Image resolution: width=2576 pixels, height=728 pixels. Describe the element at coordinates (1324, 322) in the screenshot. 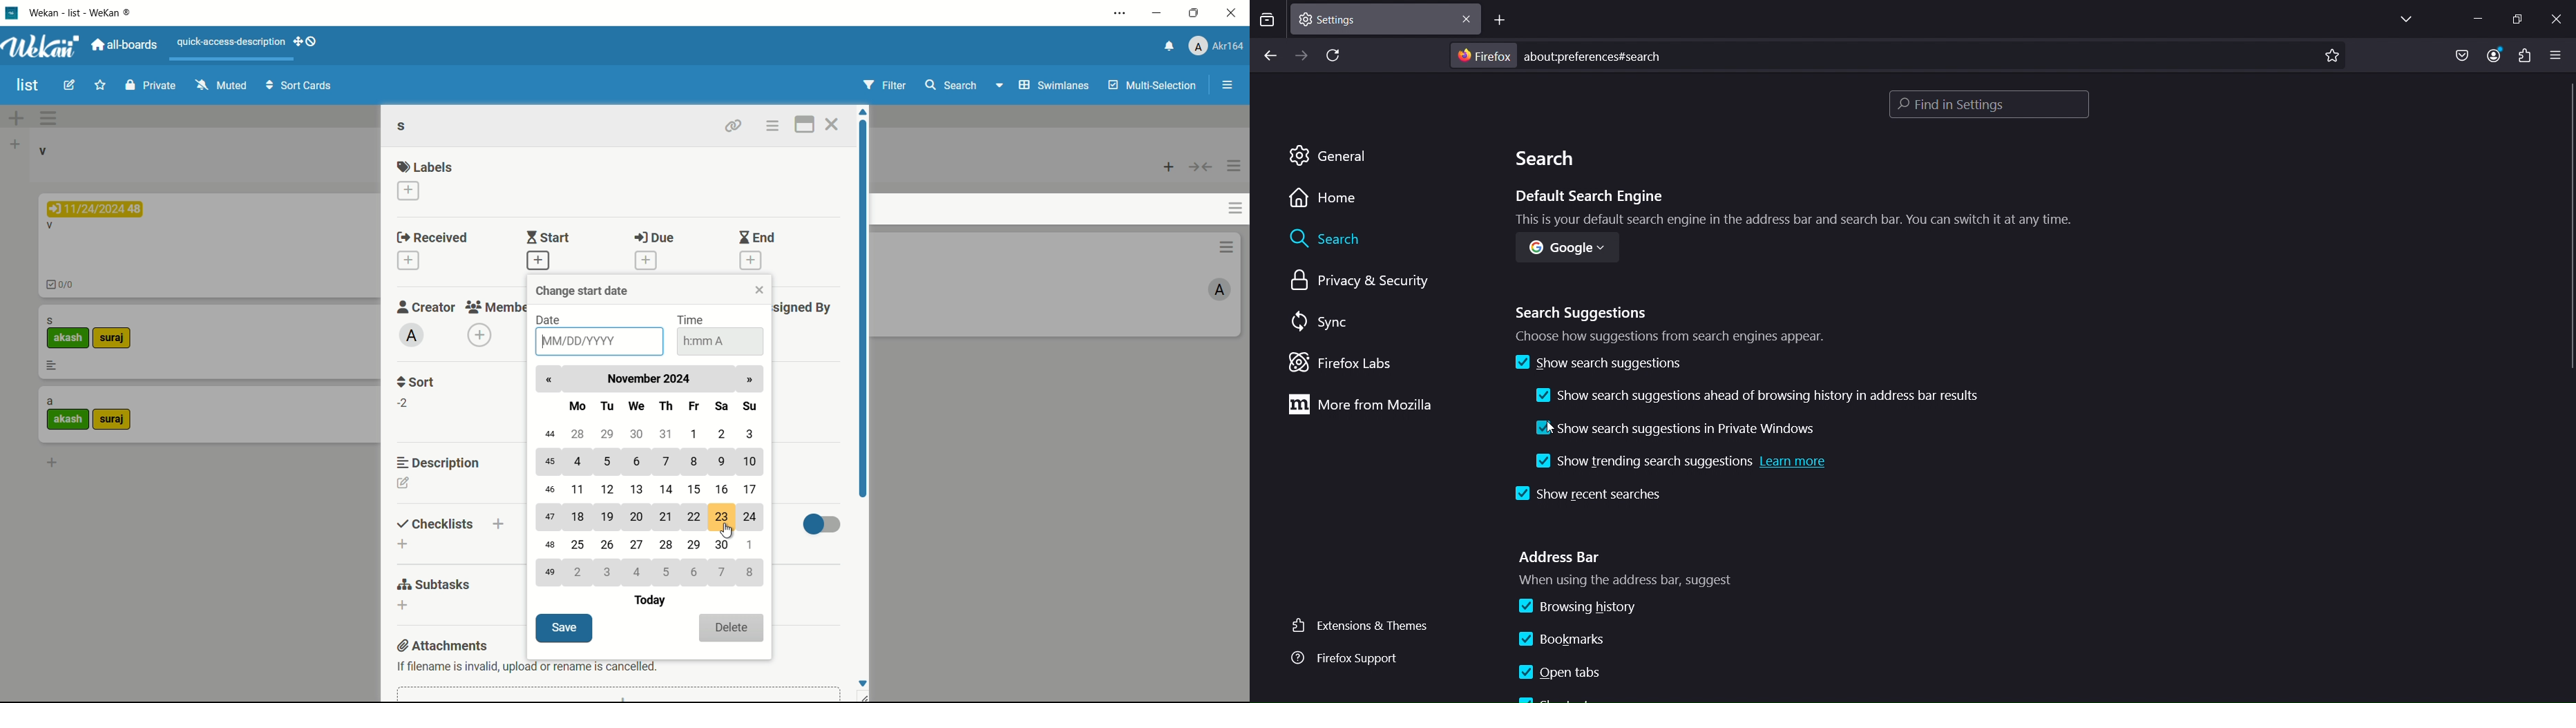

I see `ync` at that location.